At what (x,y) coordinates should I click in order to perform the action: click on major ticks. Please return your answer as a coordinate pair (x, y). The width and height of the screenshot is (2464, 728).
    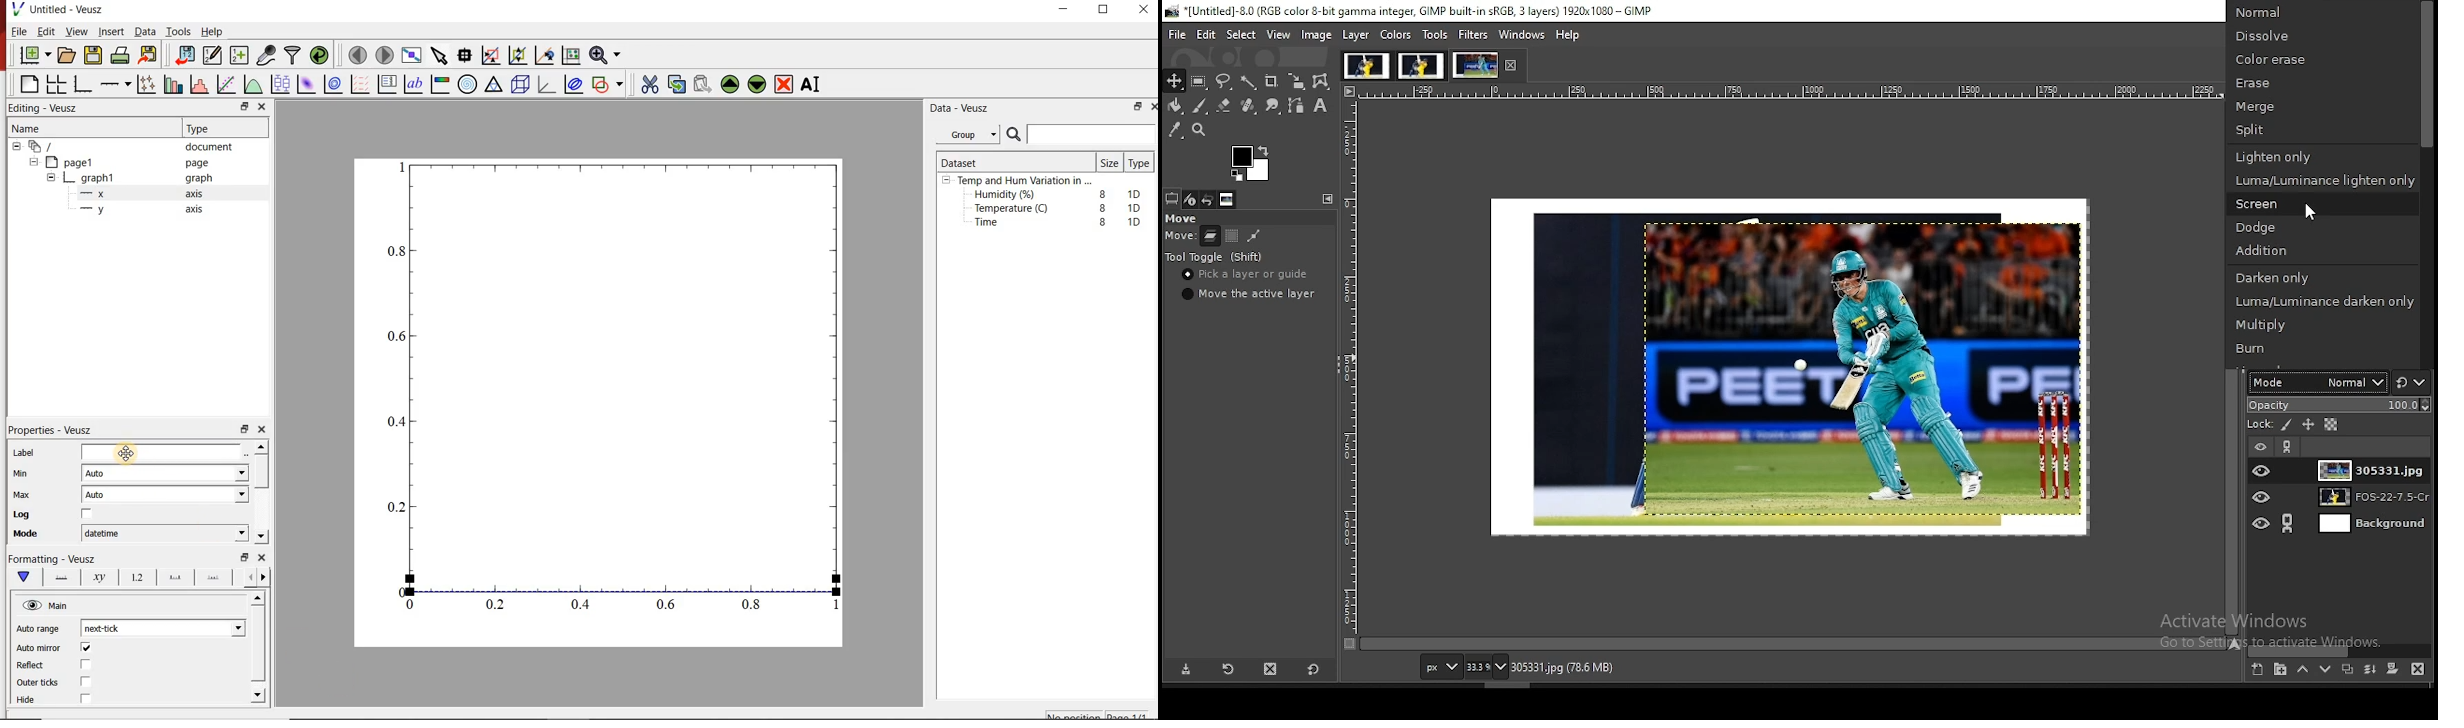
    Looking at the image, I should click on (174, 577).